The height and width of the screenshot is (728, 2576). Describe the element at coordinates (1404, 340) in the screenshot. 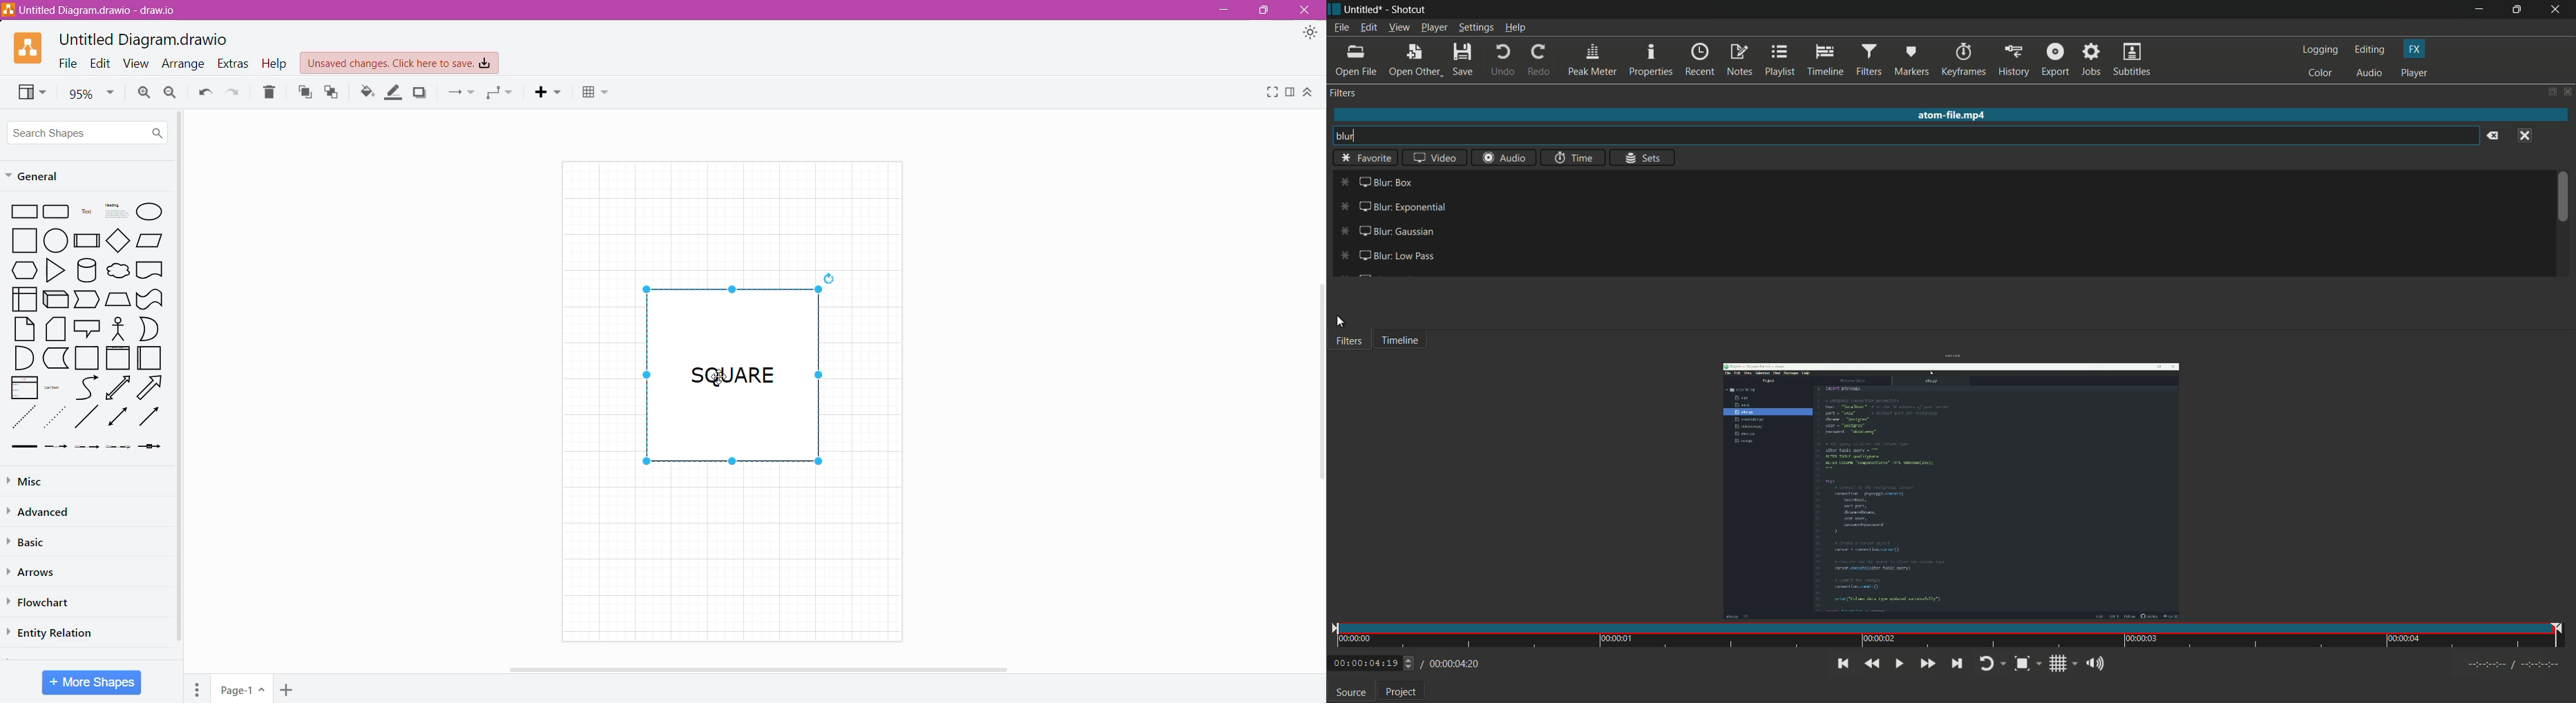

I see `Timeline` at that location.